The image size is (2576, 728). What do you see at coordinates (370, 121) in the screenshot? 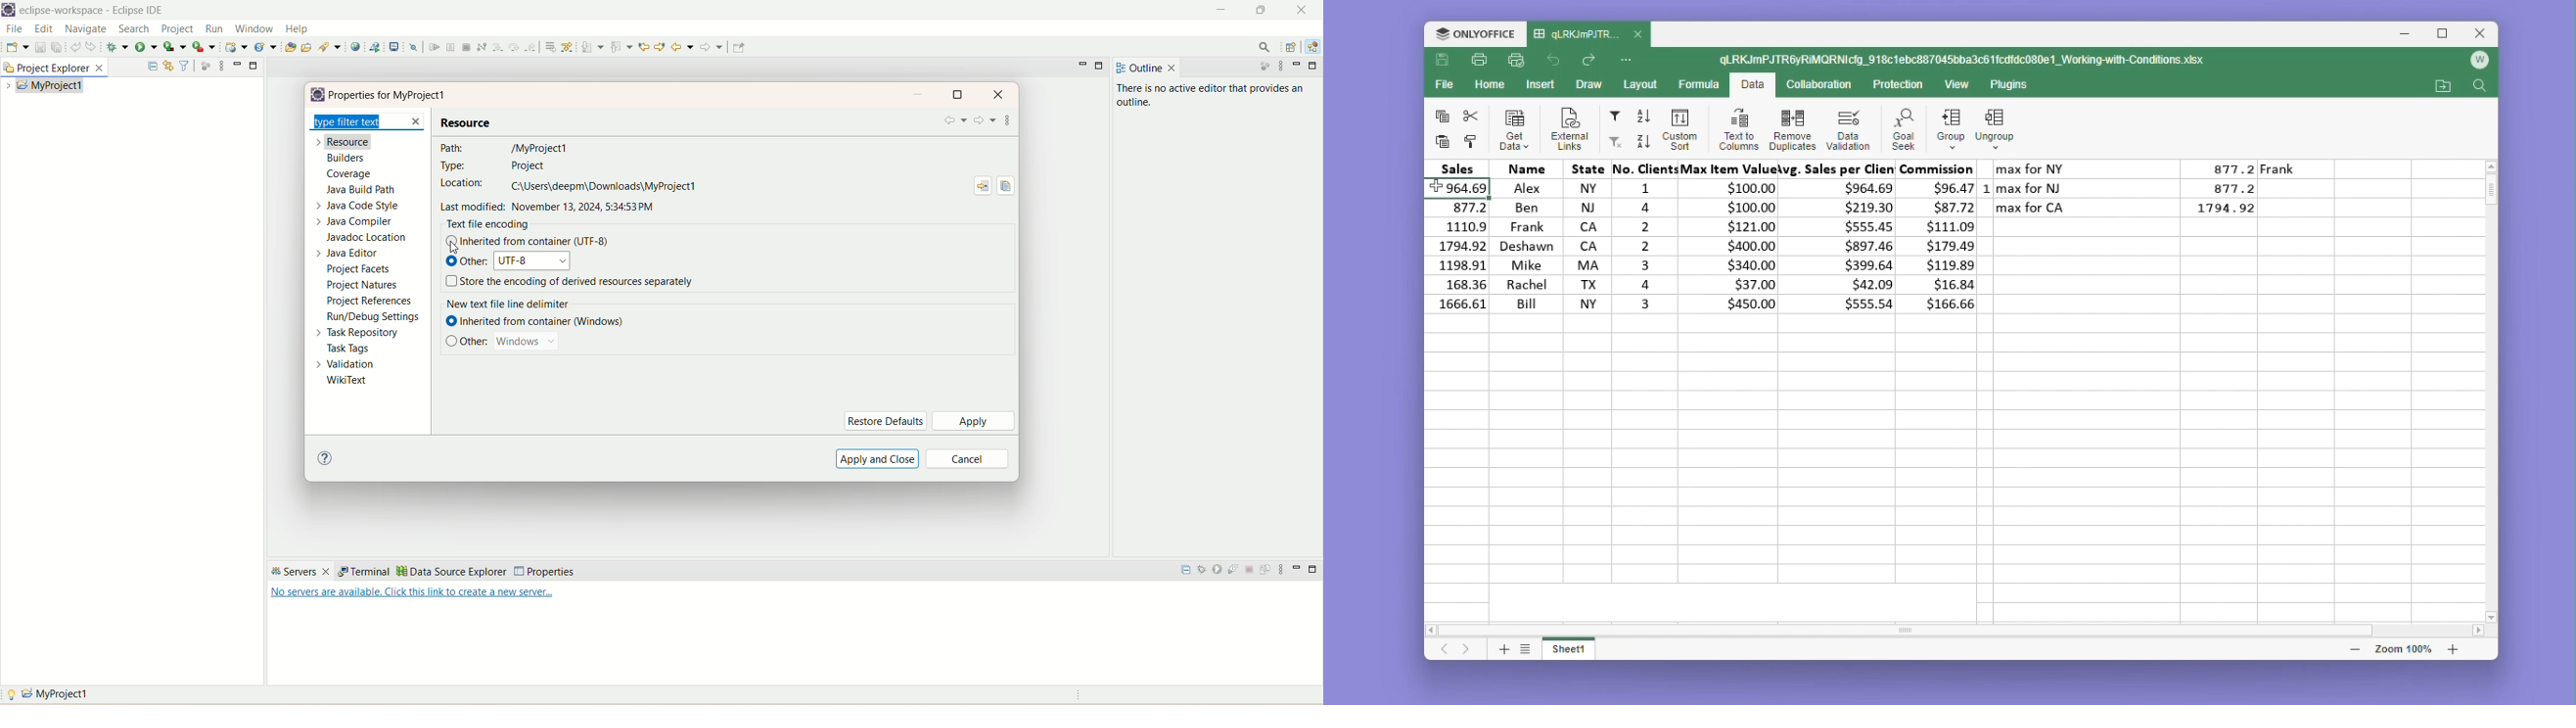
I see `type filter text` at bounding box center [370, 121].